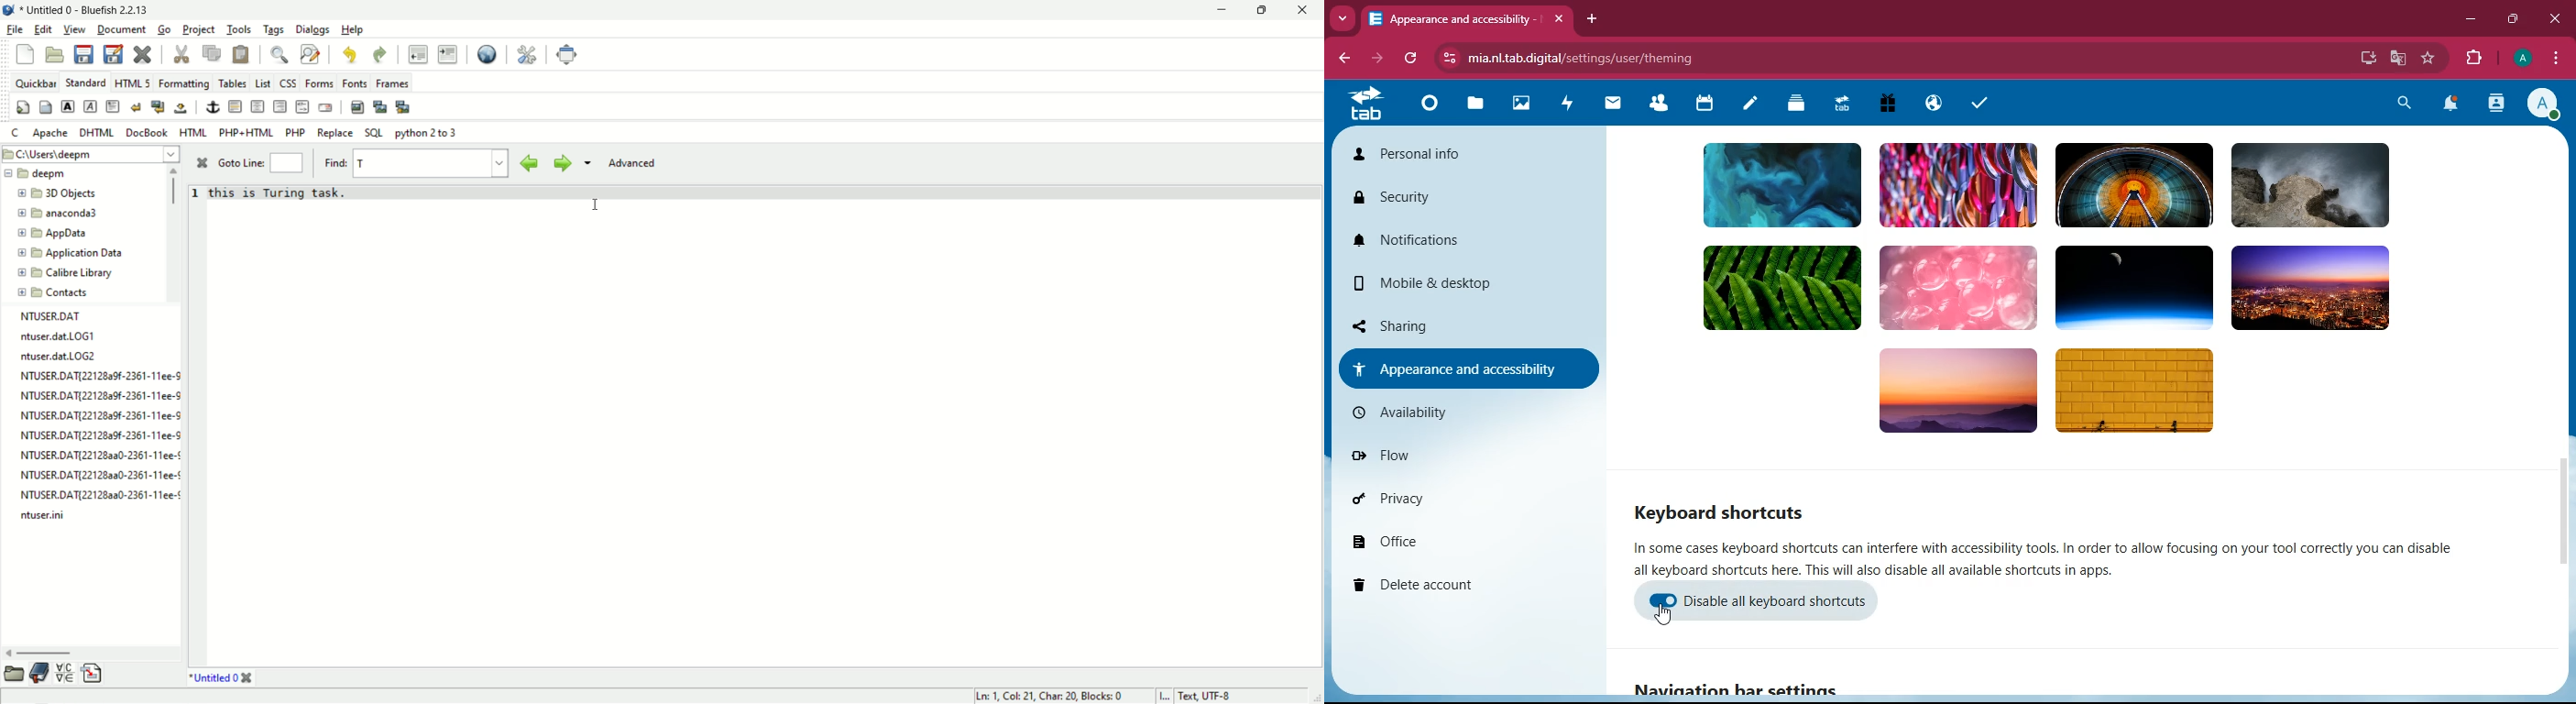  I want to click on CSS, so click(289, 84).